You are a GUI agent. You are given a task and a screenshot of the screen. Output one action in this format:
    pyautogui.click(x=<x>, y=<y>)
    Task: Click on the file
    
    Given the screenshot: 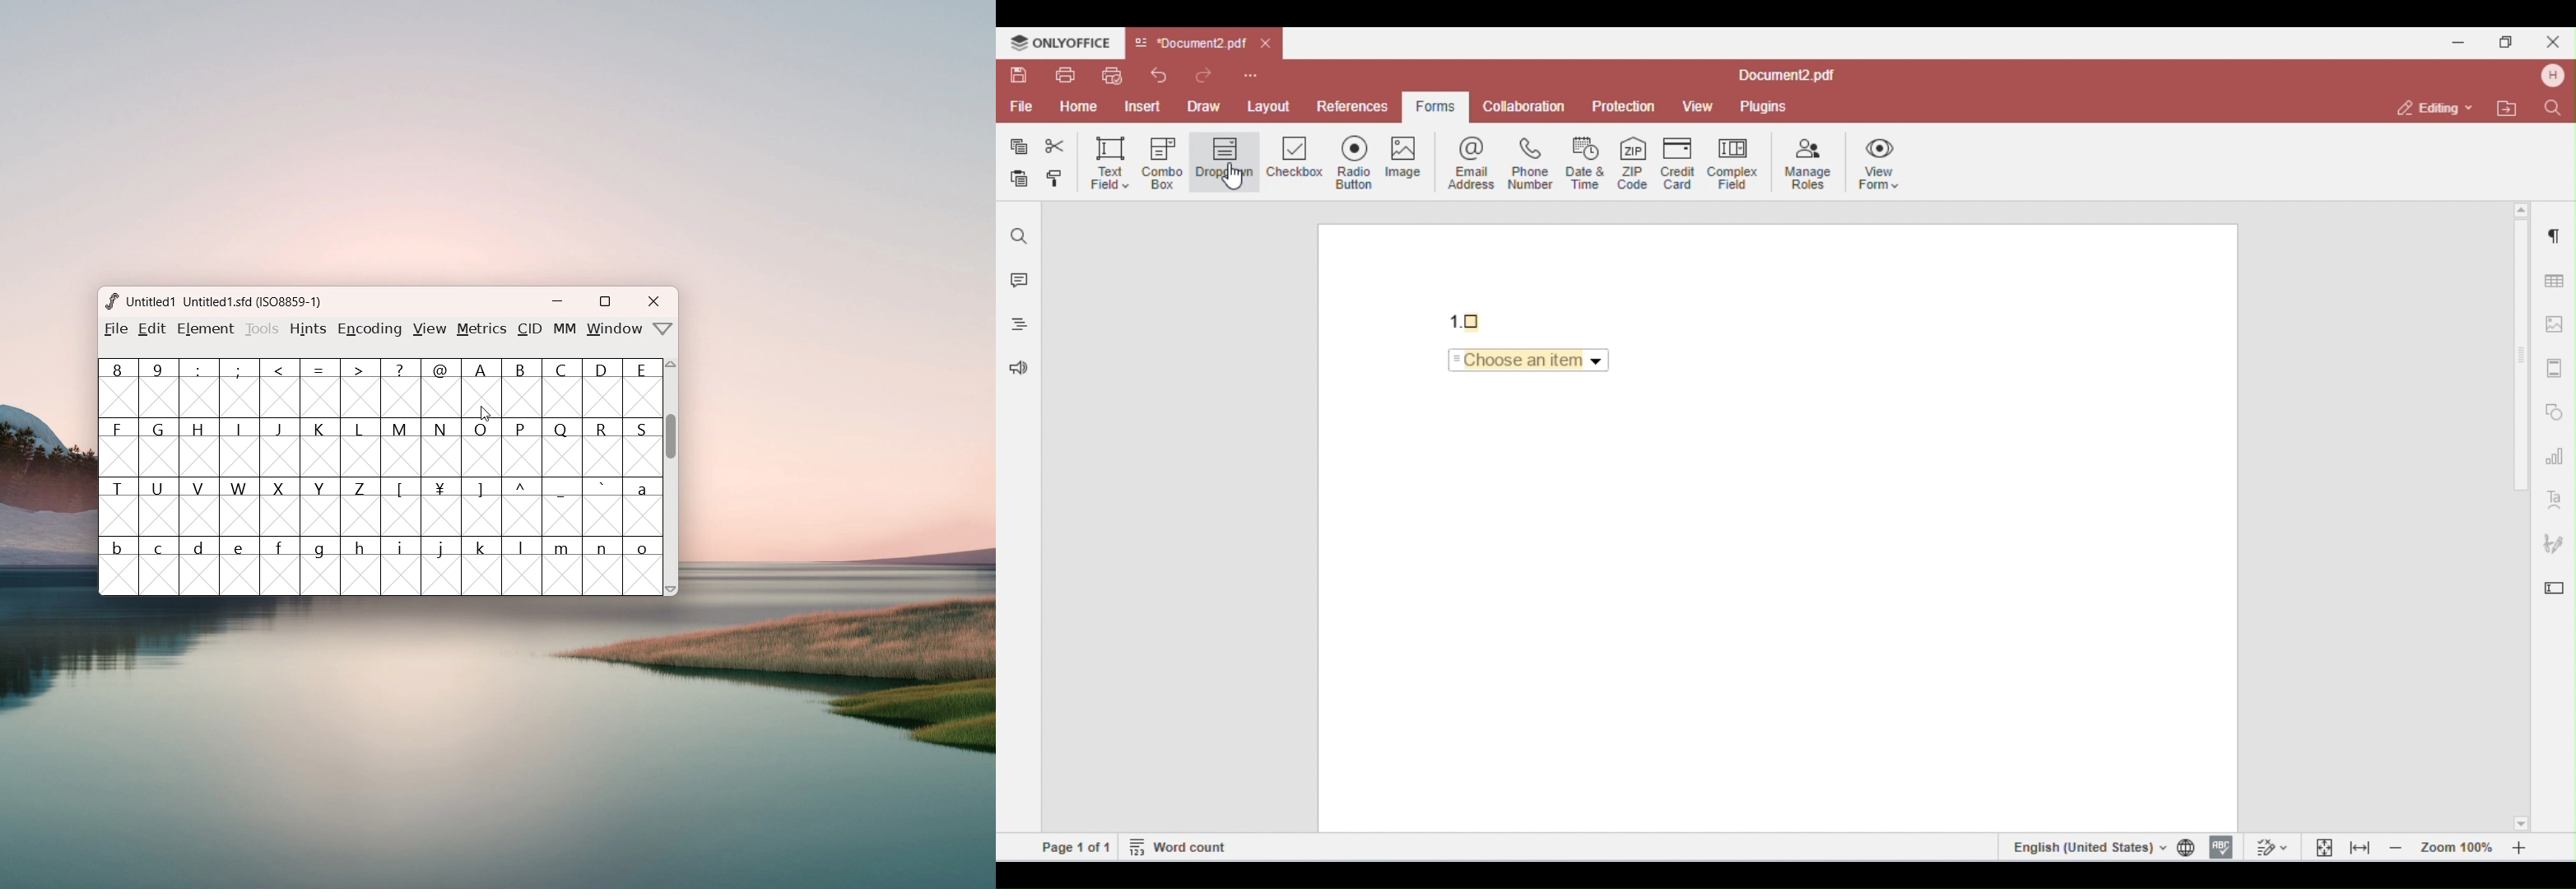 What is the action you would take?
    pyautogui.click(x=114, y=328)
    